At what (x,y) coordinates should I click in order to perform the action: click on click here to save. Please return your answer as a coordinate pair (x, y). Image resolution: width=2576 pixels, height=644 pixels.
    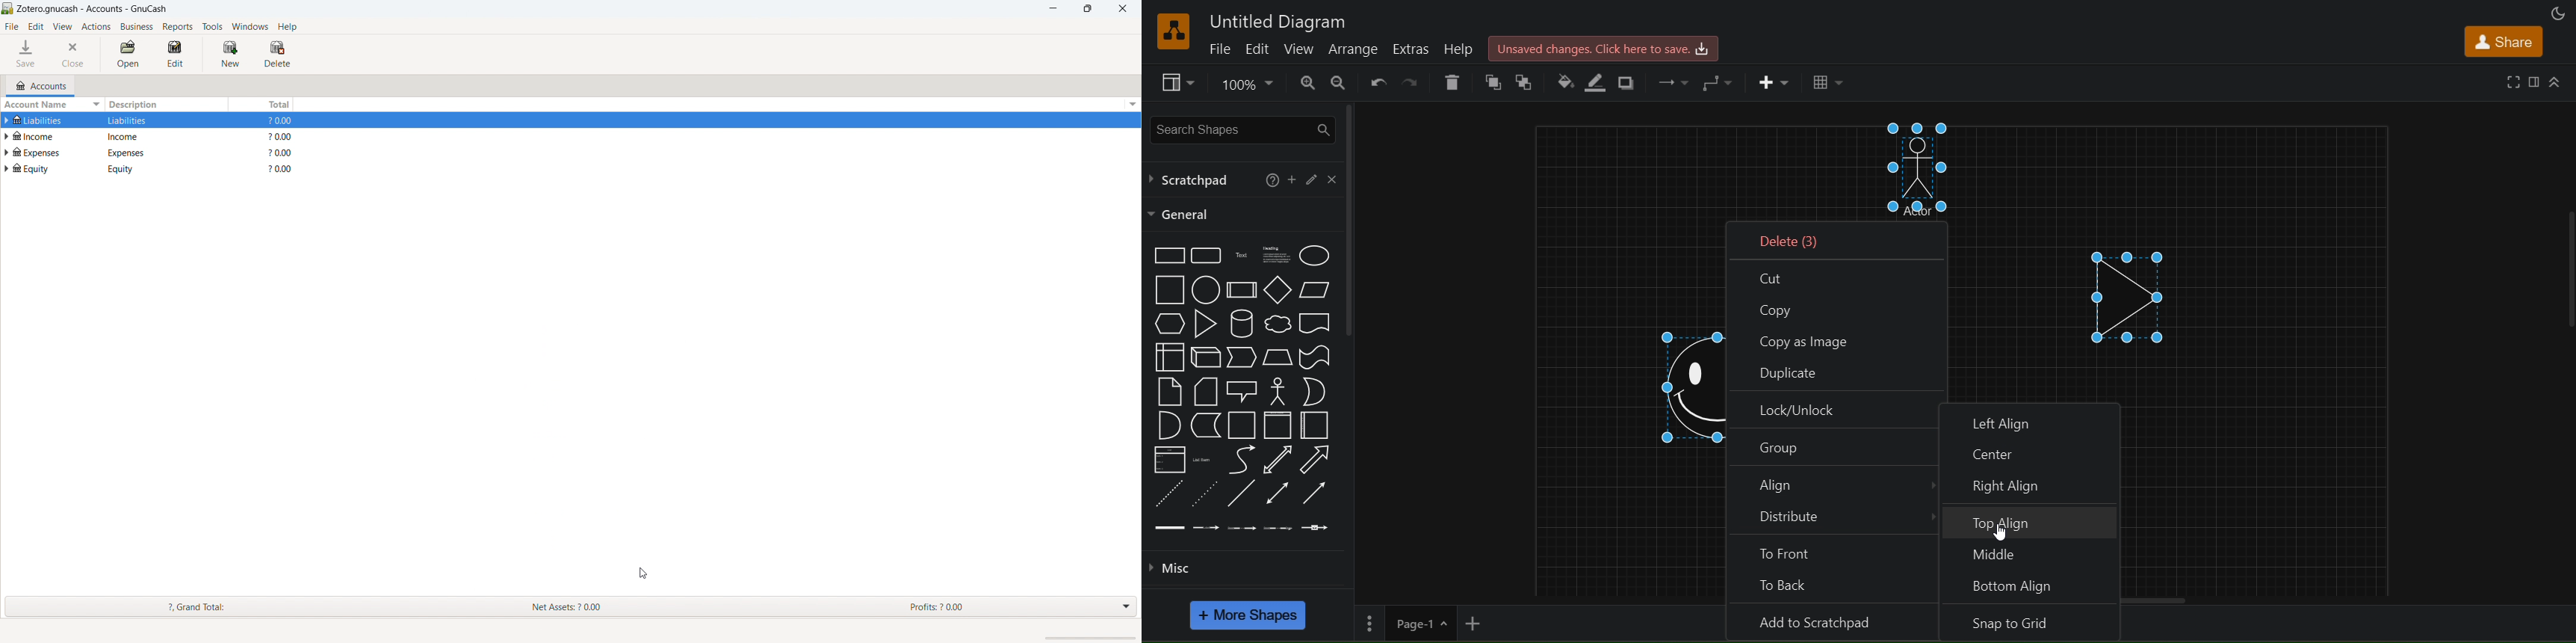
    Looking at the image, I should click on (1601, 49).